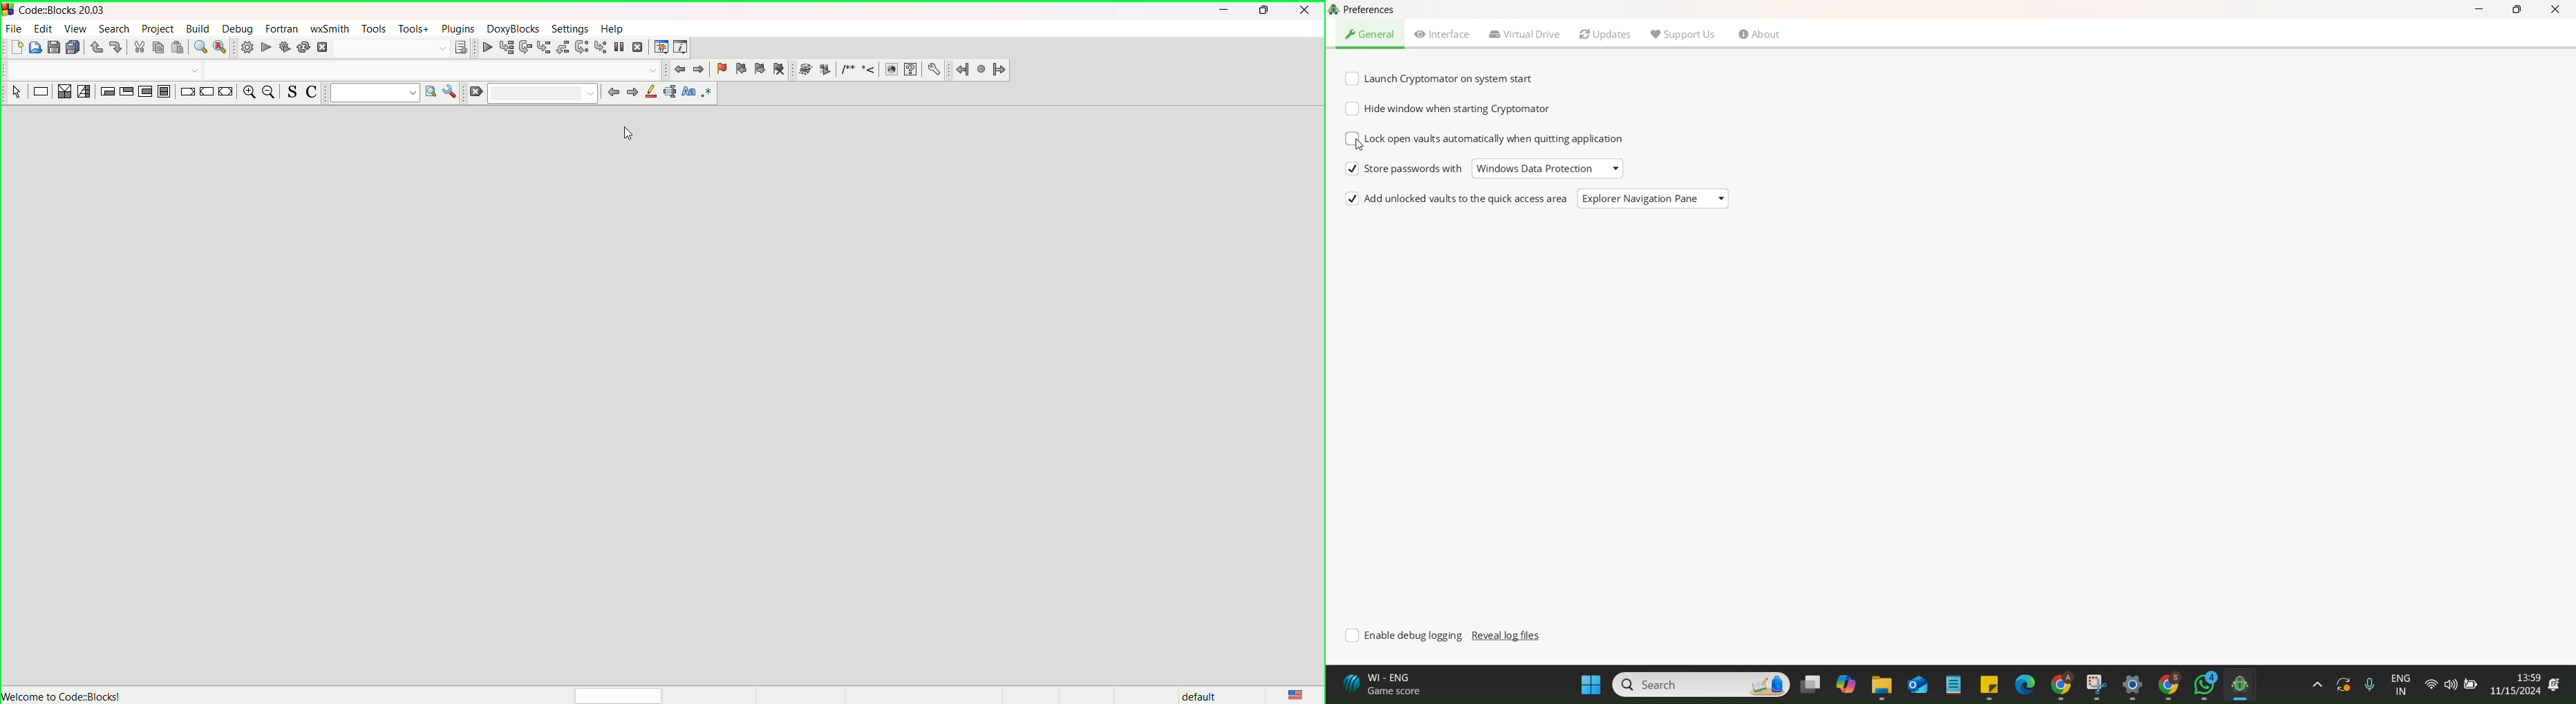 The height and width of the screenshot is (728, 2576). Describe the element at coordinates (2168, 686) in the screenshot. I see `Chrome` at that location.